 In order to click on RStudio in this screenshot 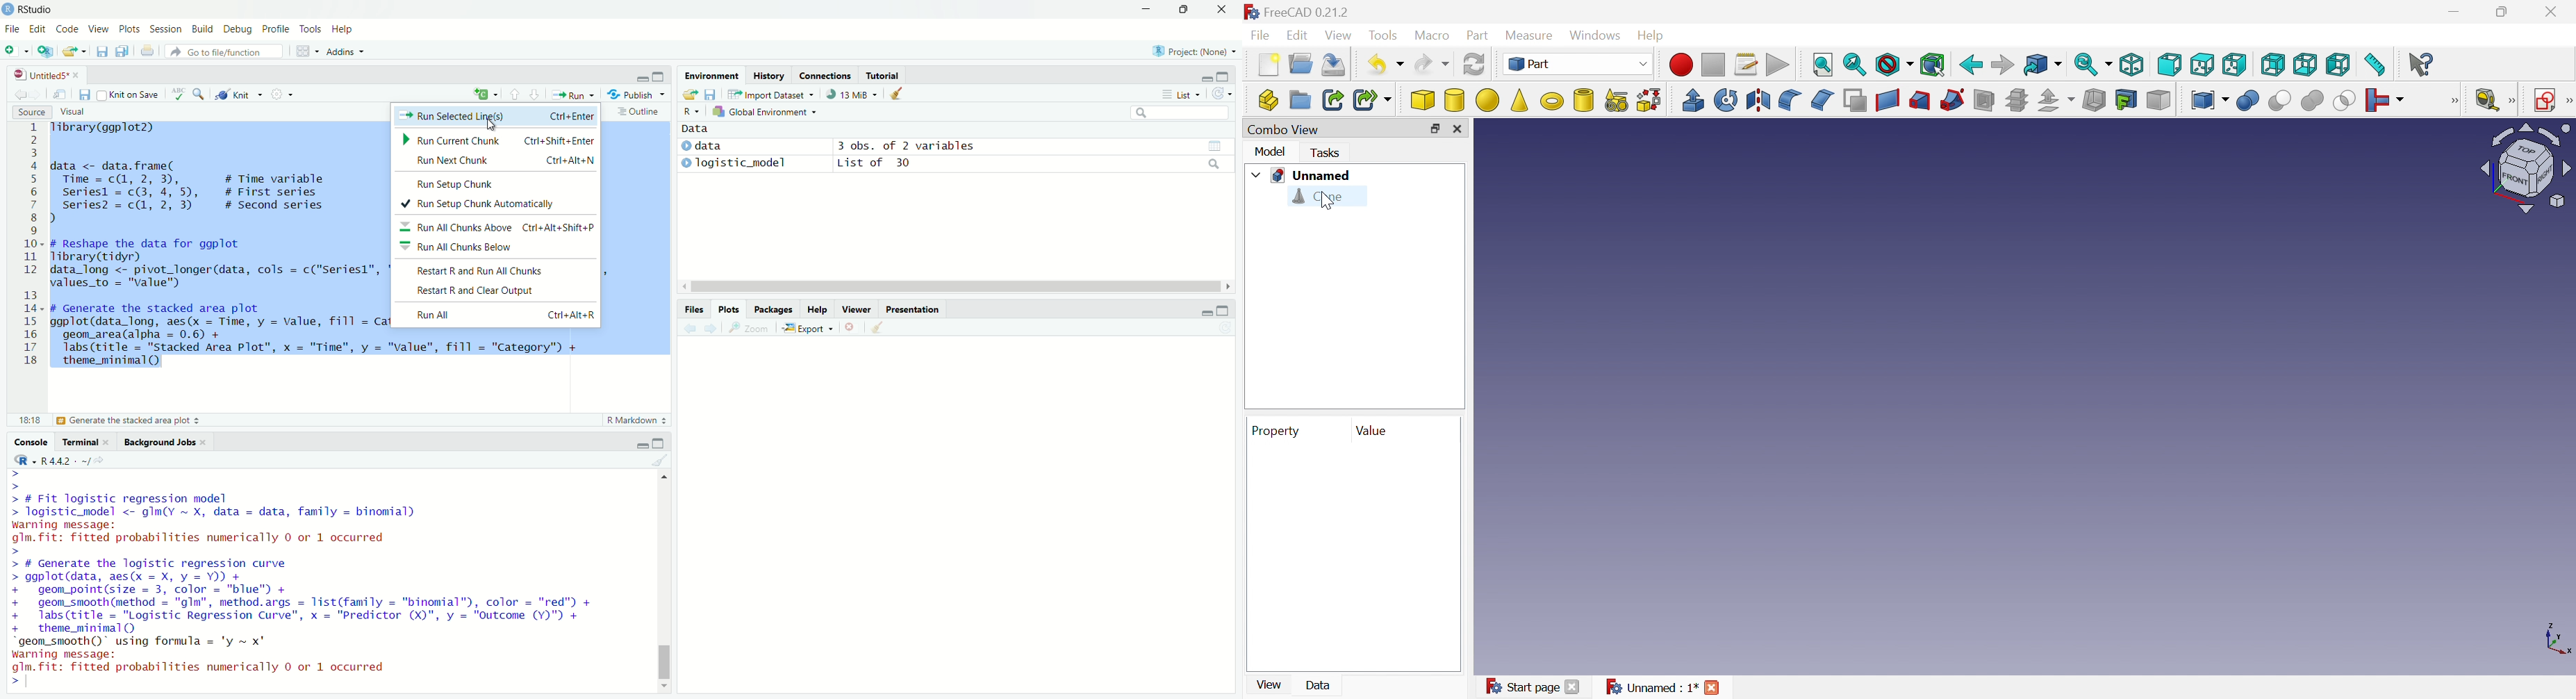, I will do `click(33, 8)`.